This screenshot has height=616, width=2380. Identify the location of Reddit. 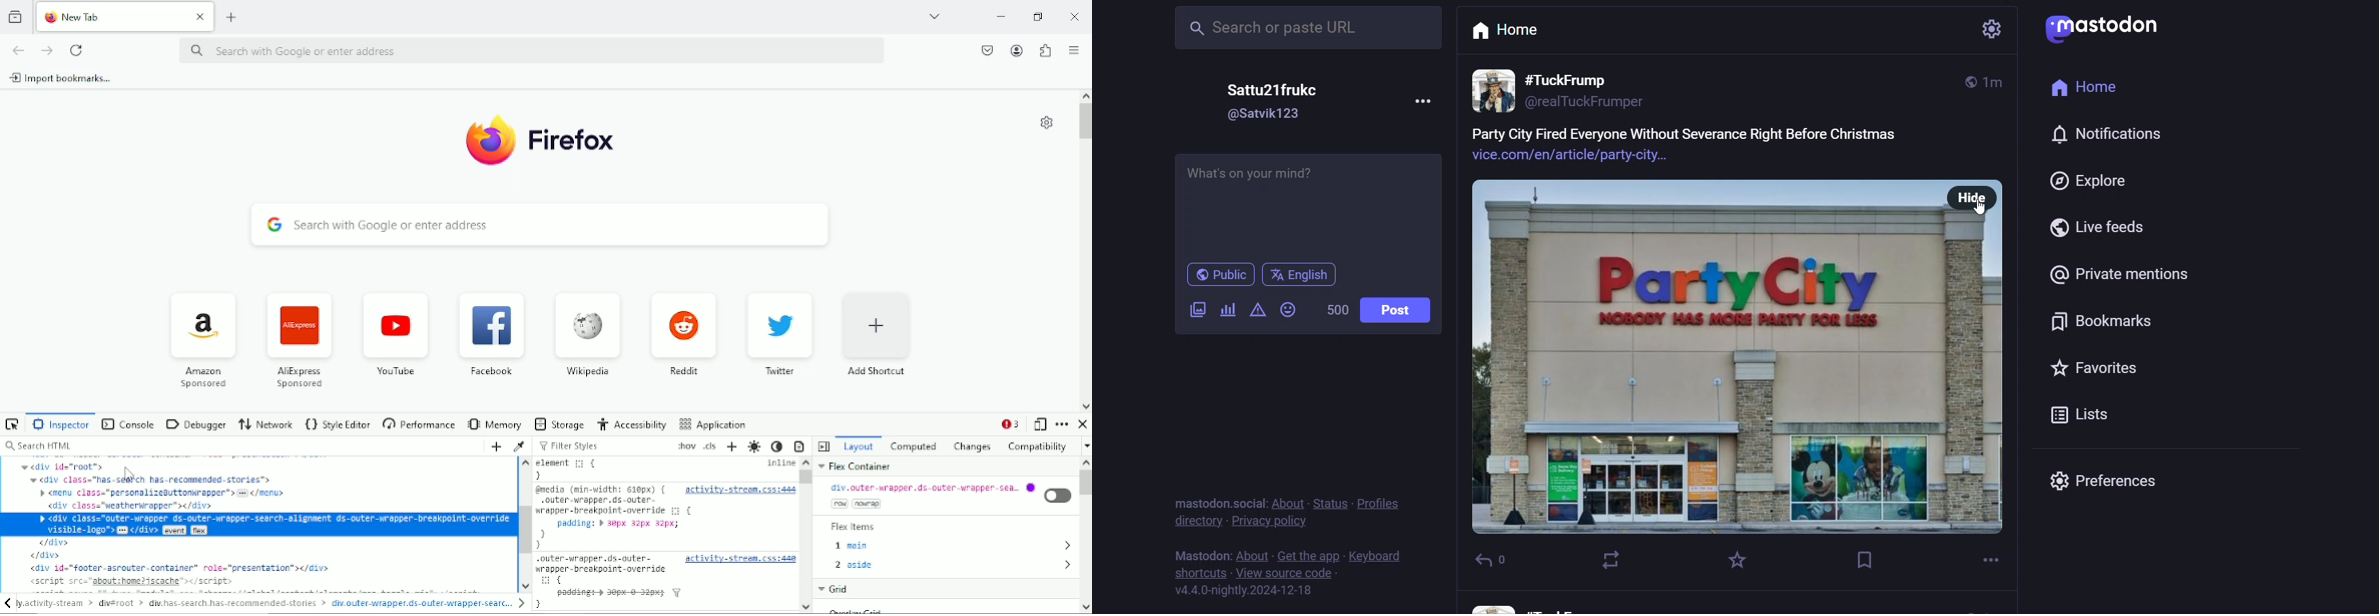
(684, 333).